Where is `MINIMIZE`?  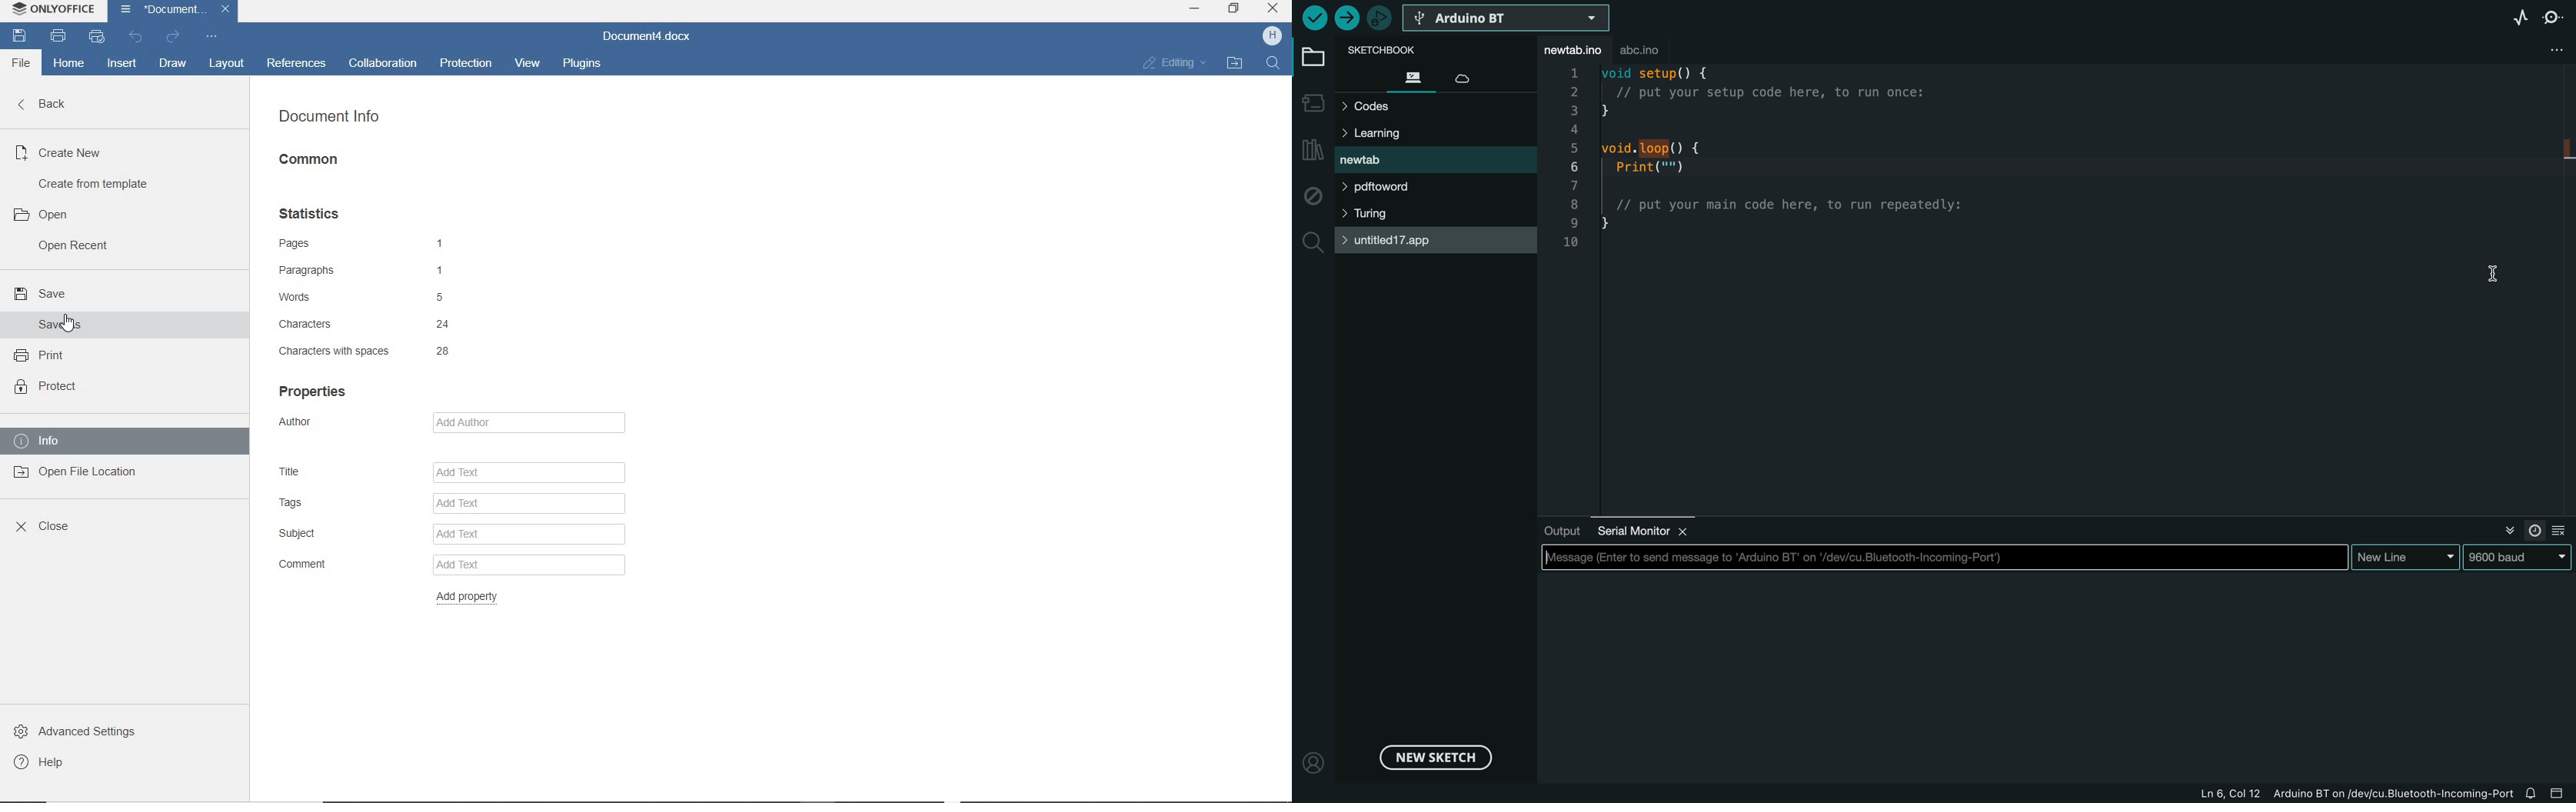
MINIMIZE is located at coordinates (1194, 9).